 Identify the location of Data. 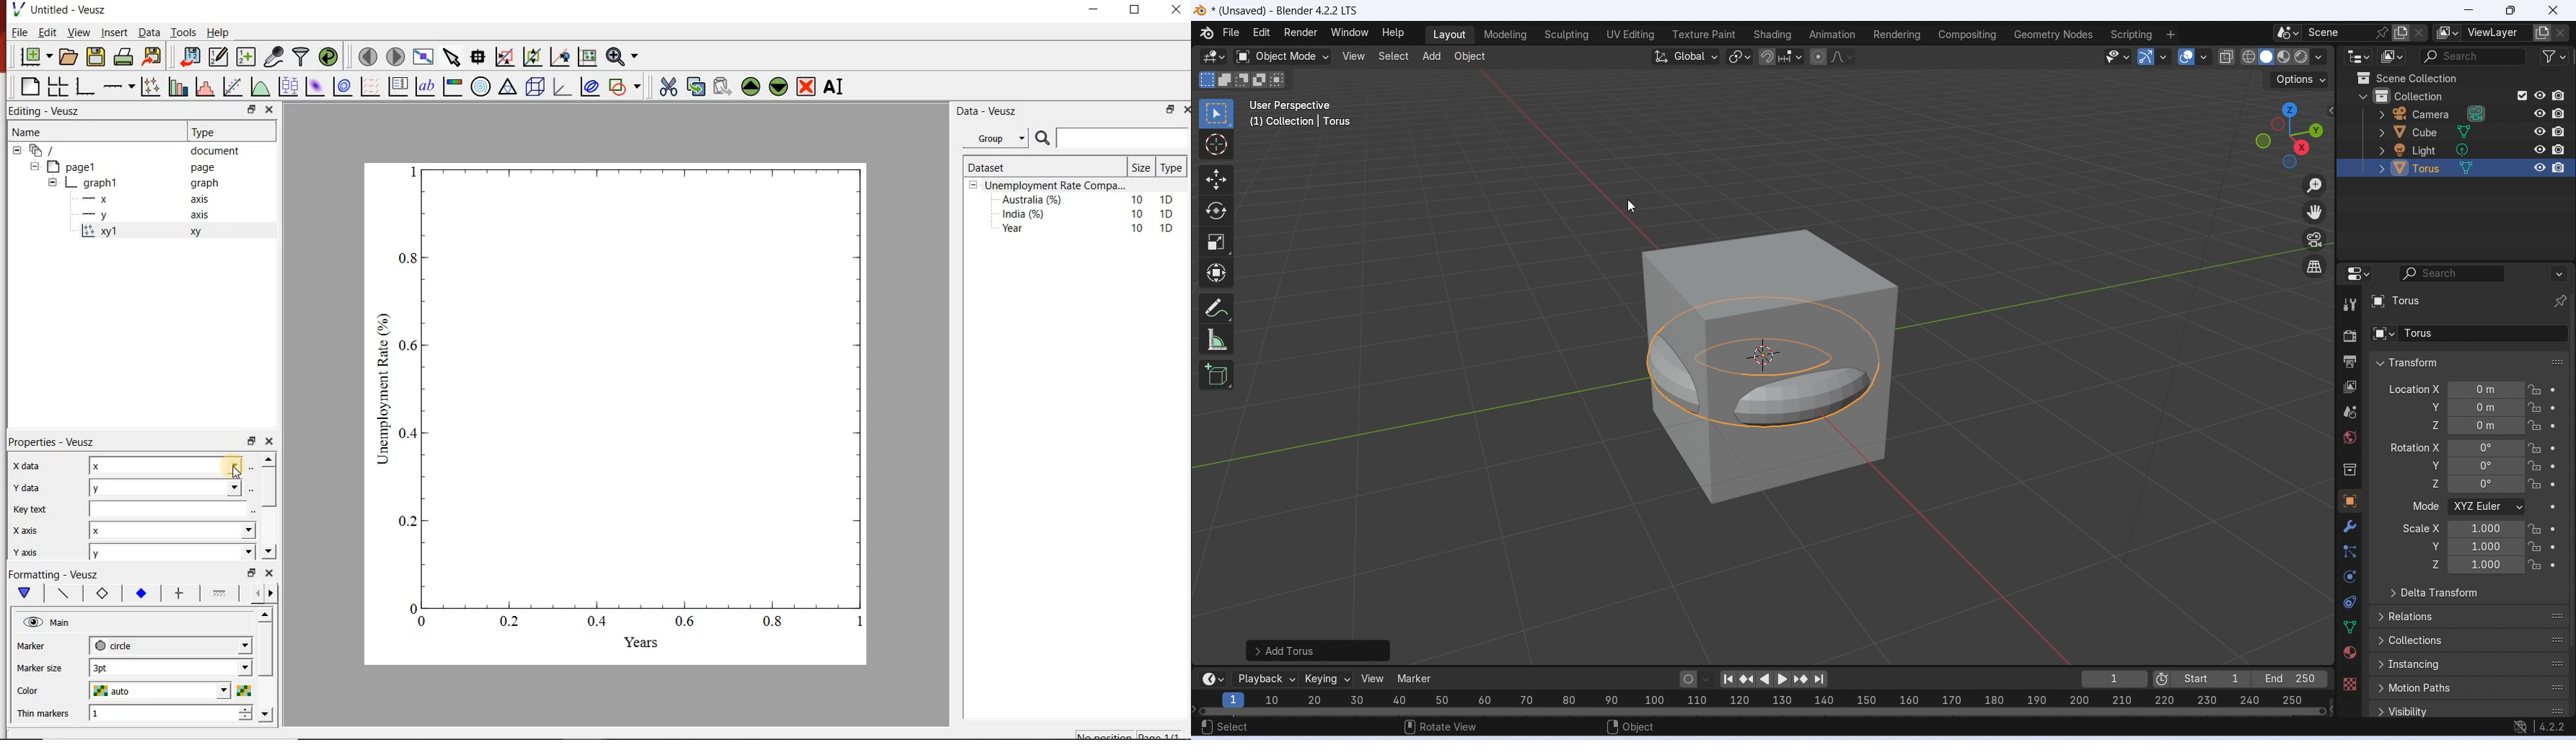
(2350, 627).